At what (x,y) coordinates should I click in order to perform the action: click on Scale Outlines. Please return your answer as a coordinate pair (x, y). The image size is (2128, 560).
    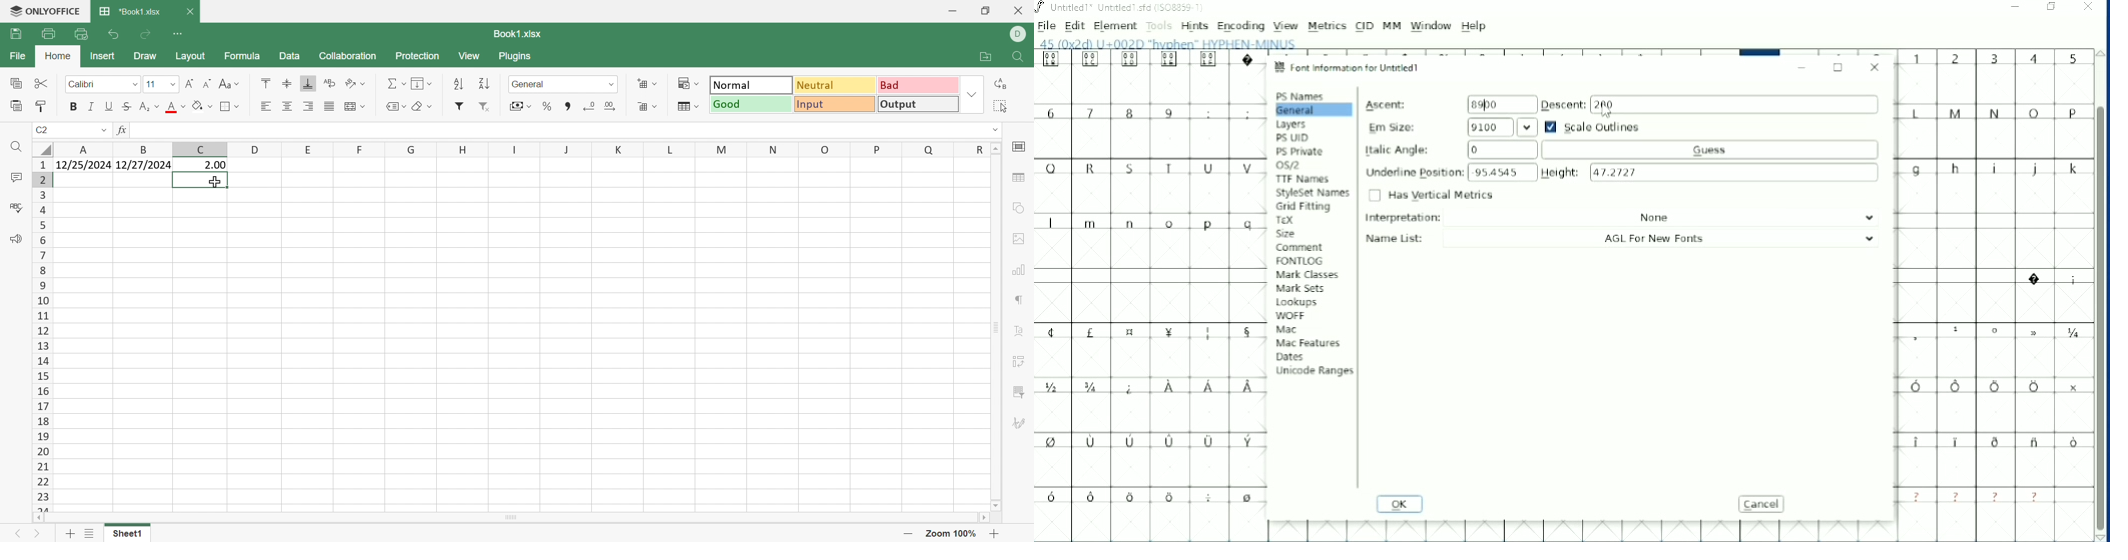
    Looking at the image, I should click on (1593, 126).